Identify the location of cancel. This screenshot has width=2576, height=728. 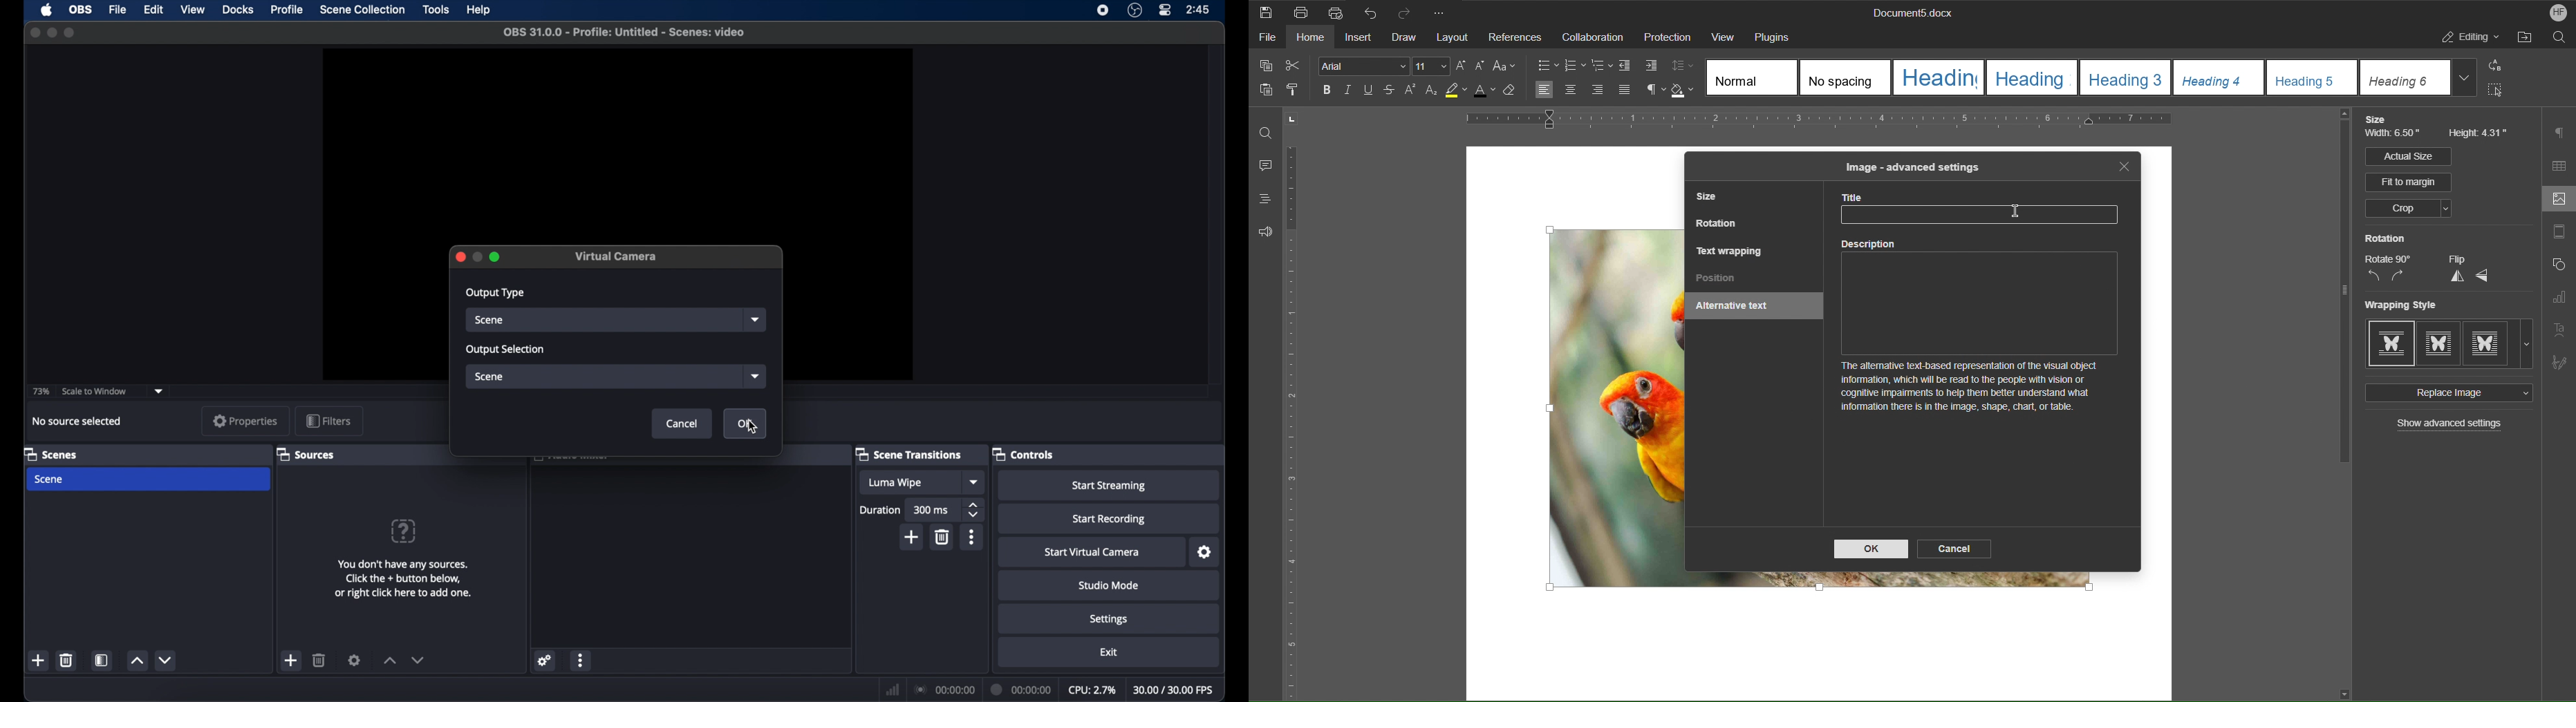
(682, 424).